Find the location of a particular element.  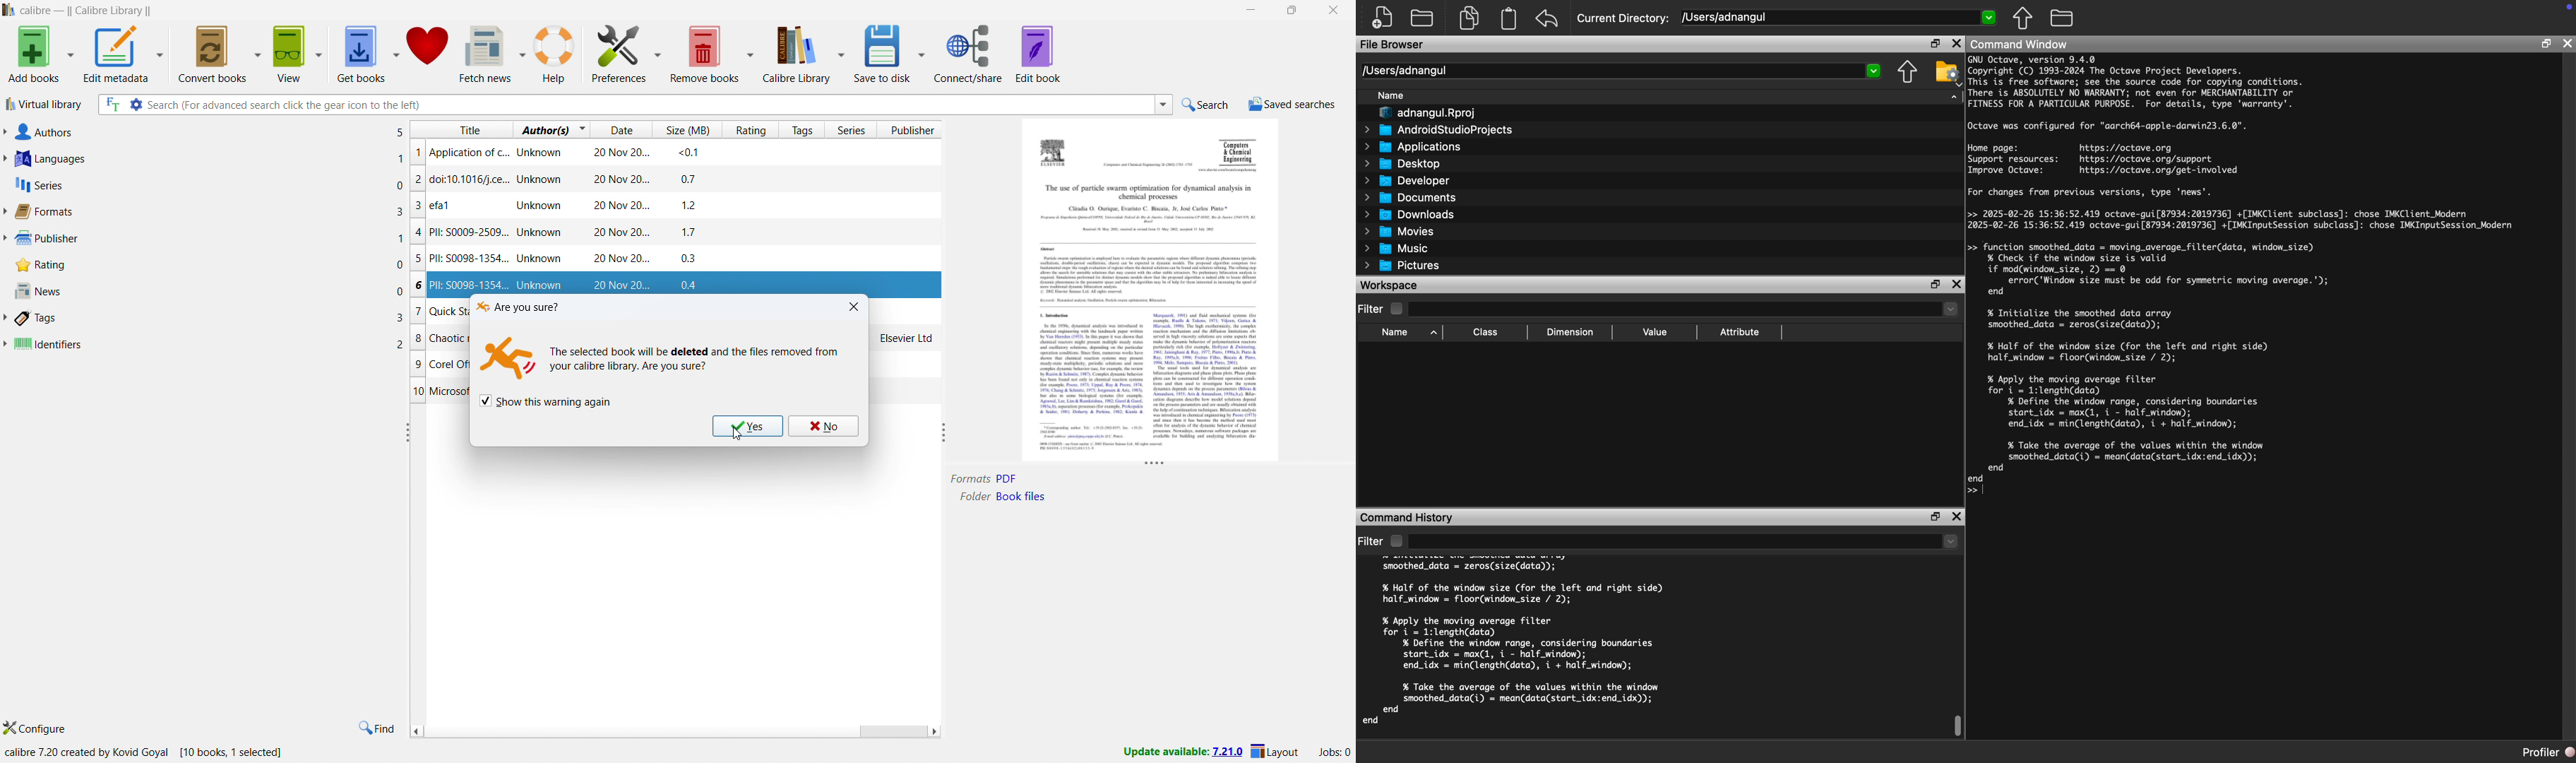

help is located at coordinates (555, 52).